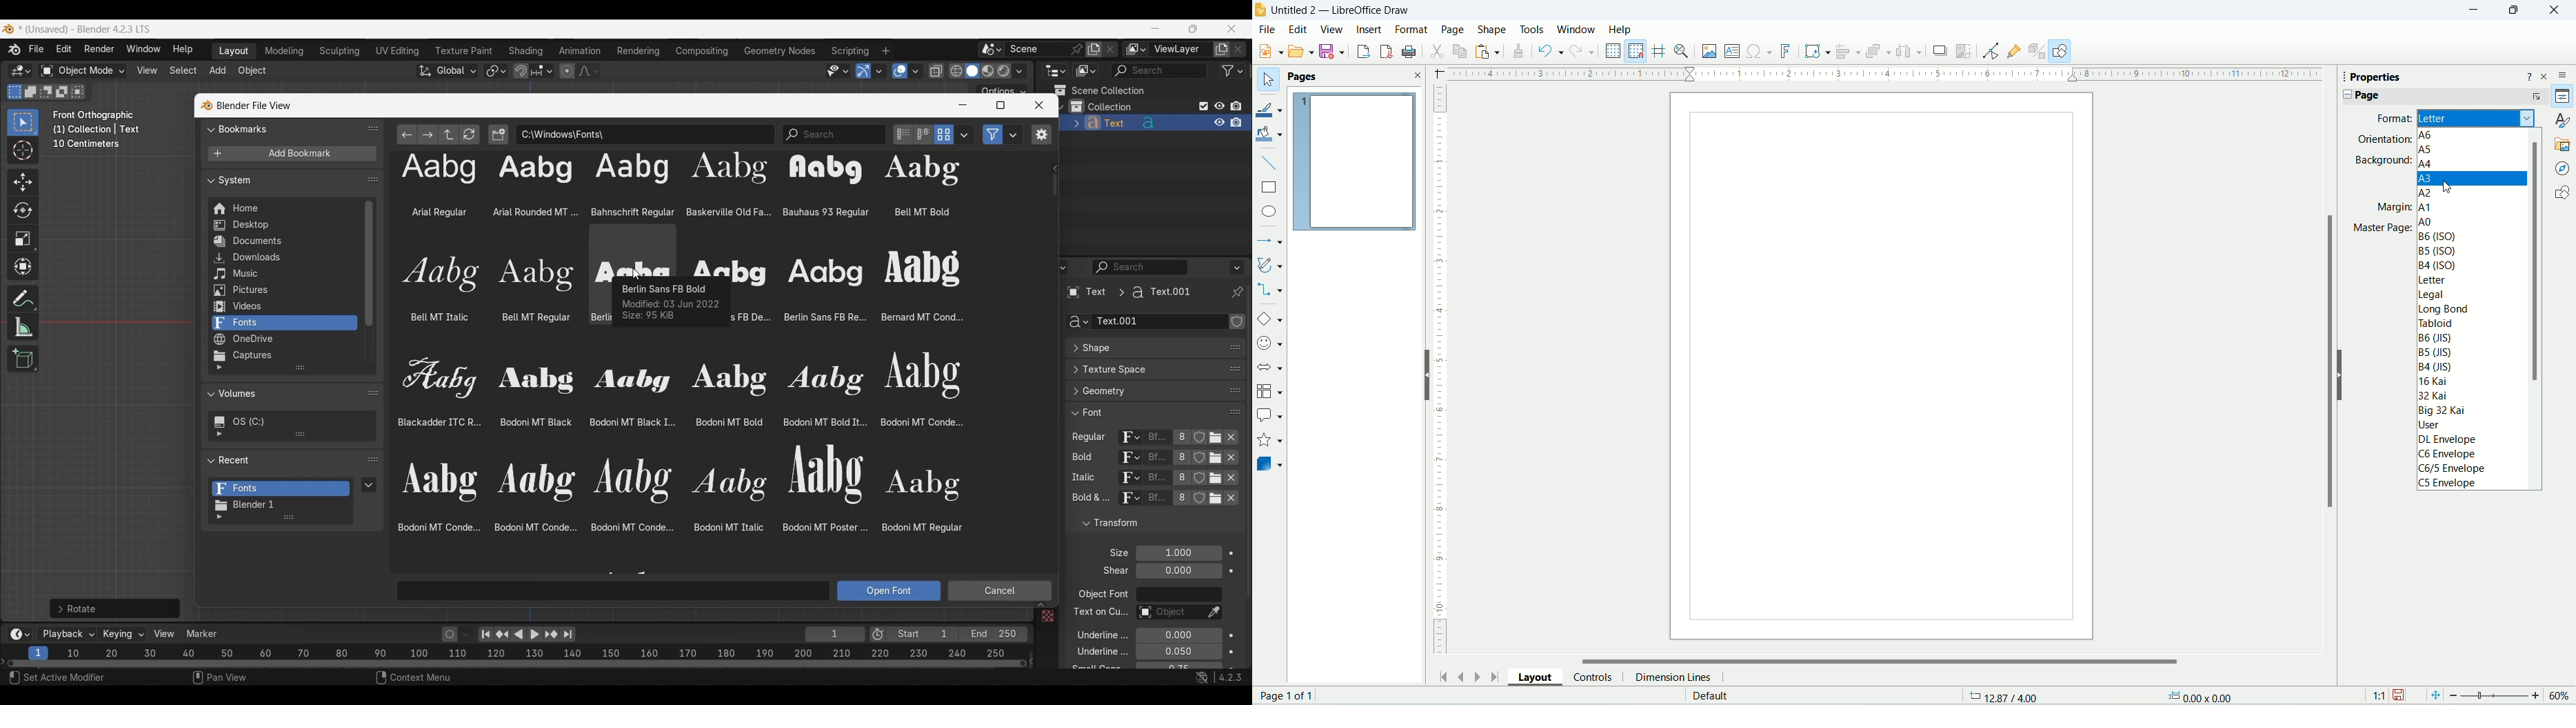  I want to click on fontwork text, so click(1787, 52).